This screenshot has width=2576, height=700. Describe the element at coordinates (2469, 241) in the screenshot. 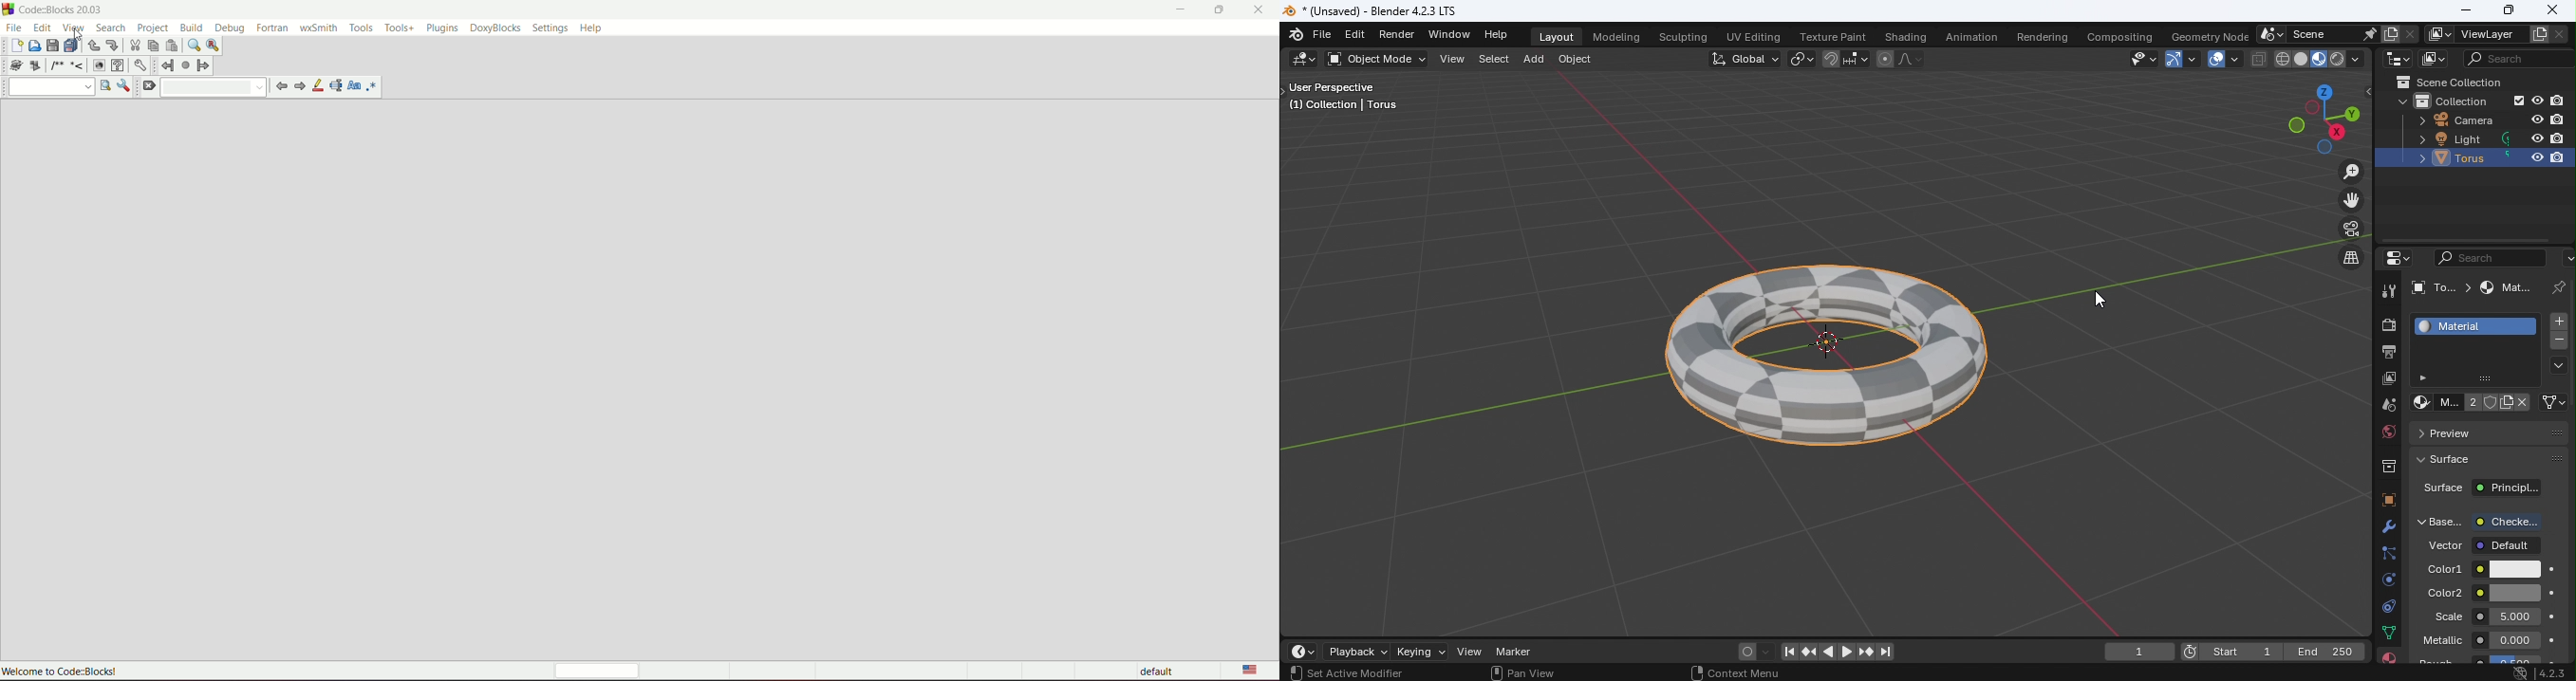

I see `Scroll bar` at that location.